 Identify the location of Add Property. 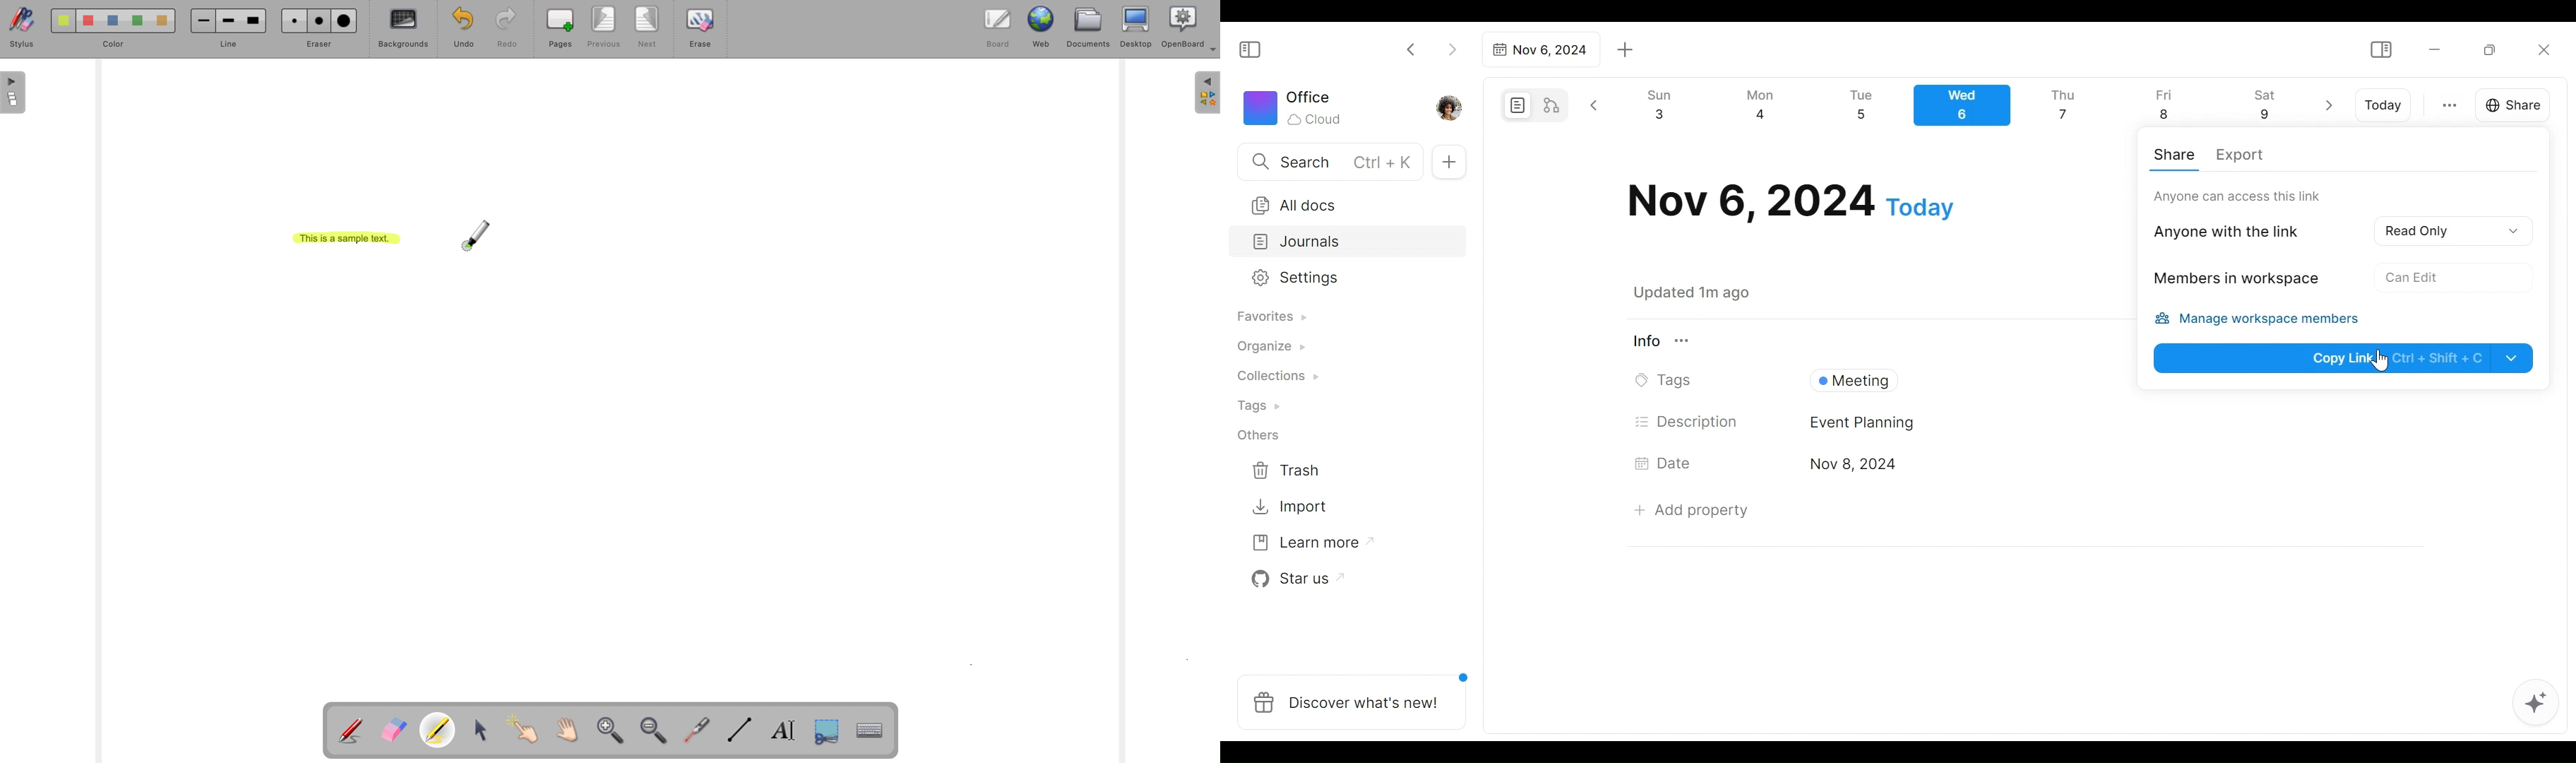
(1691, 510).